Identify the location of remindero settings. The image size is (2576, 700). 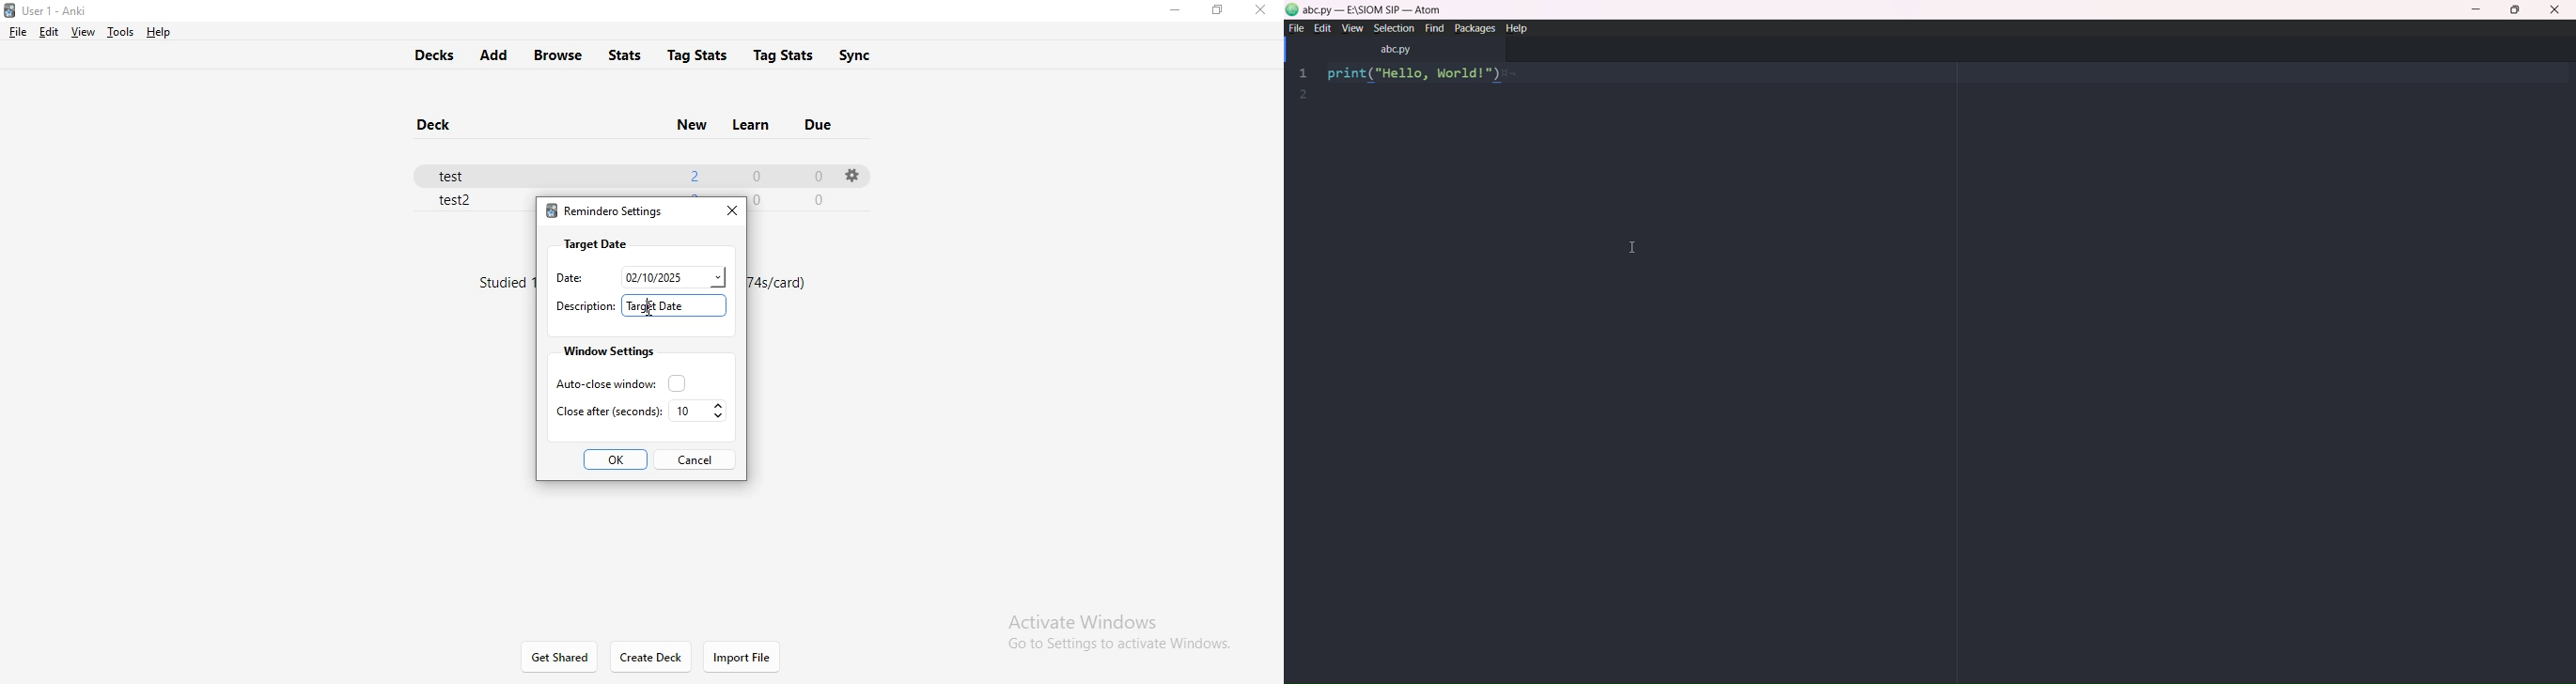
(603, 213).